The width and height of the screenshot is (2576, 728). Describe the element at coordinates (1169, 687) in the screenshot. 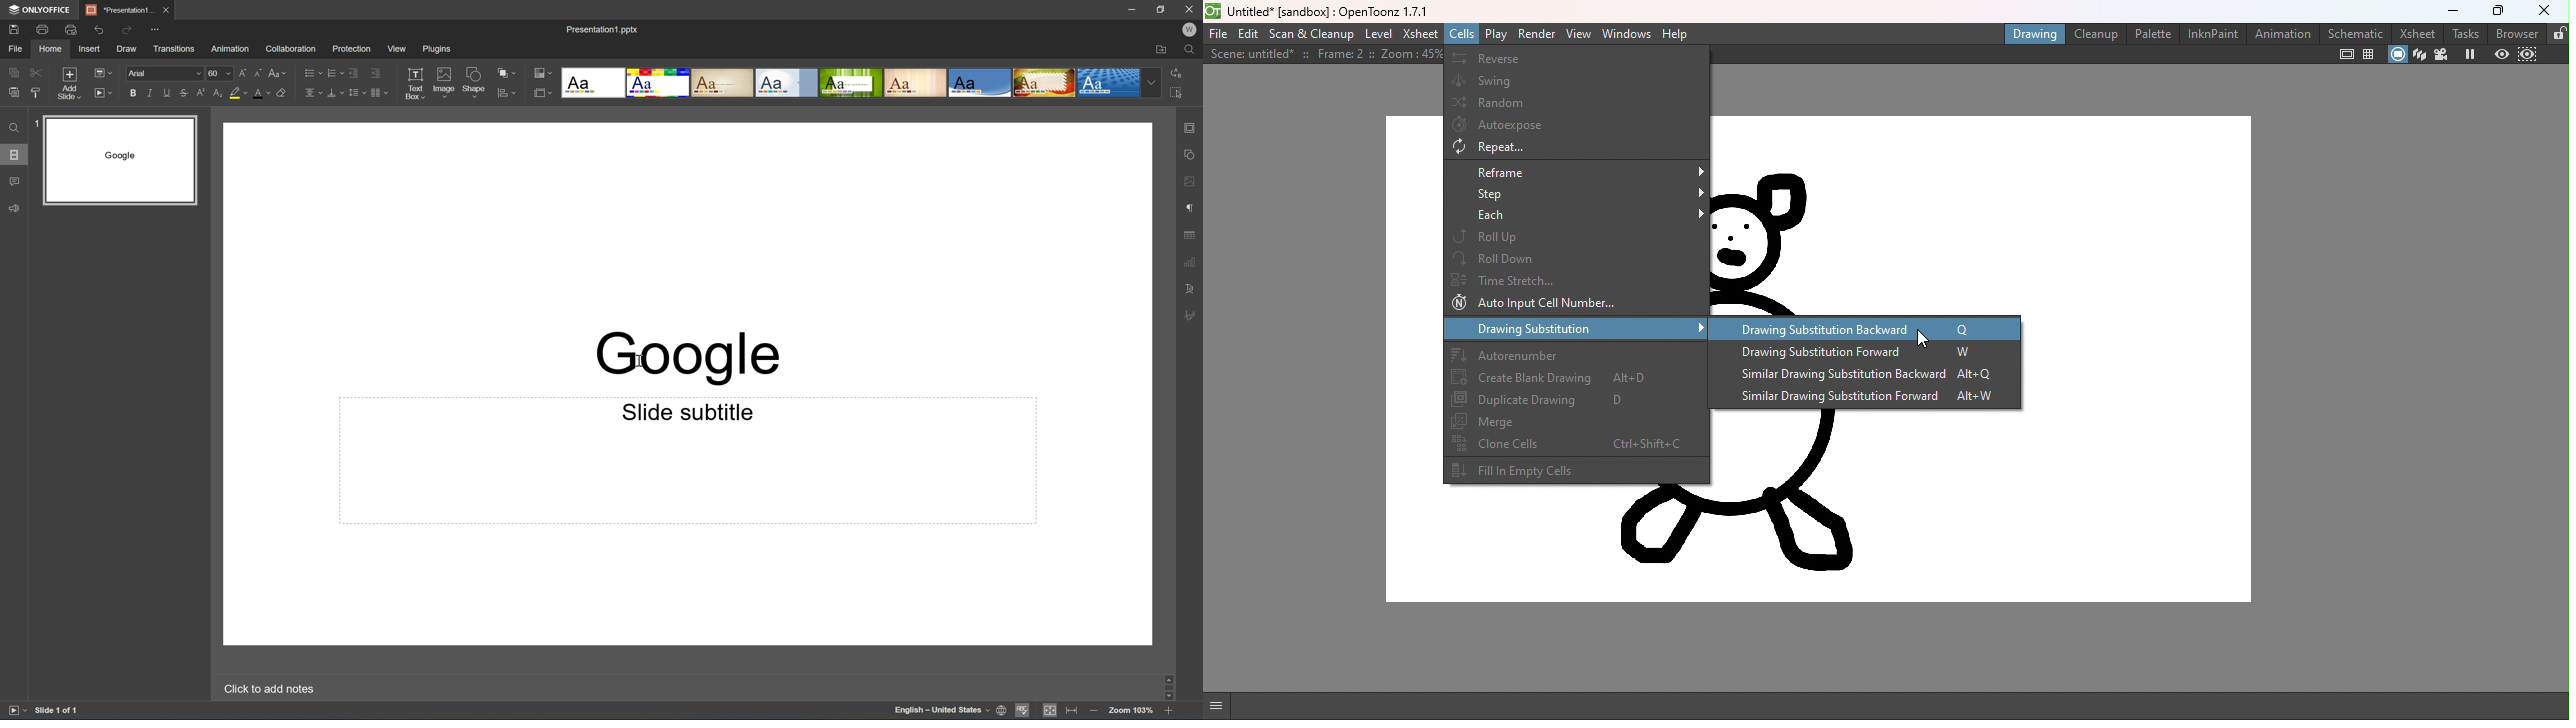

I see `Scroll bar` at that location.